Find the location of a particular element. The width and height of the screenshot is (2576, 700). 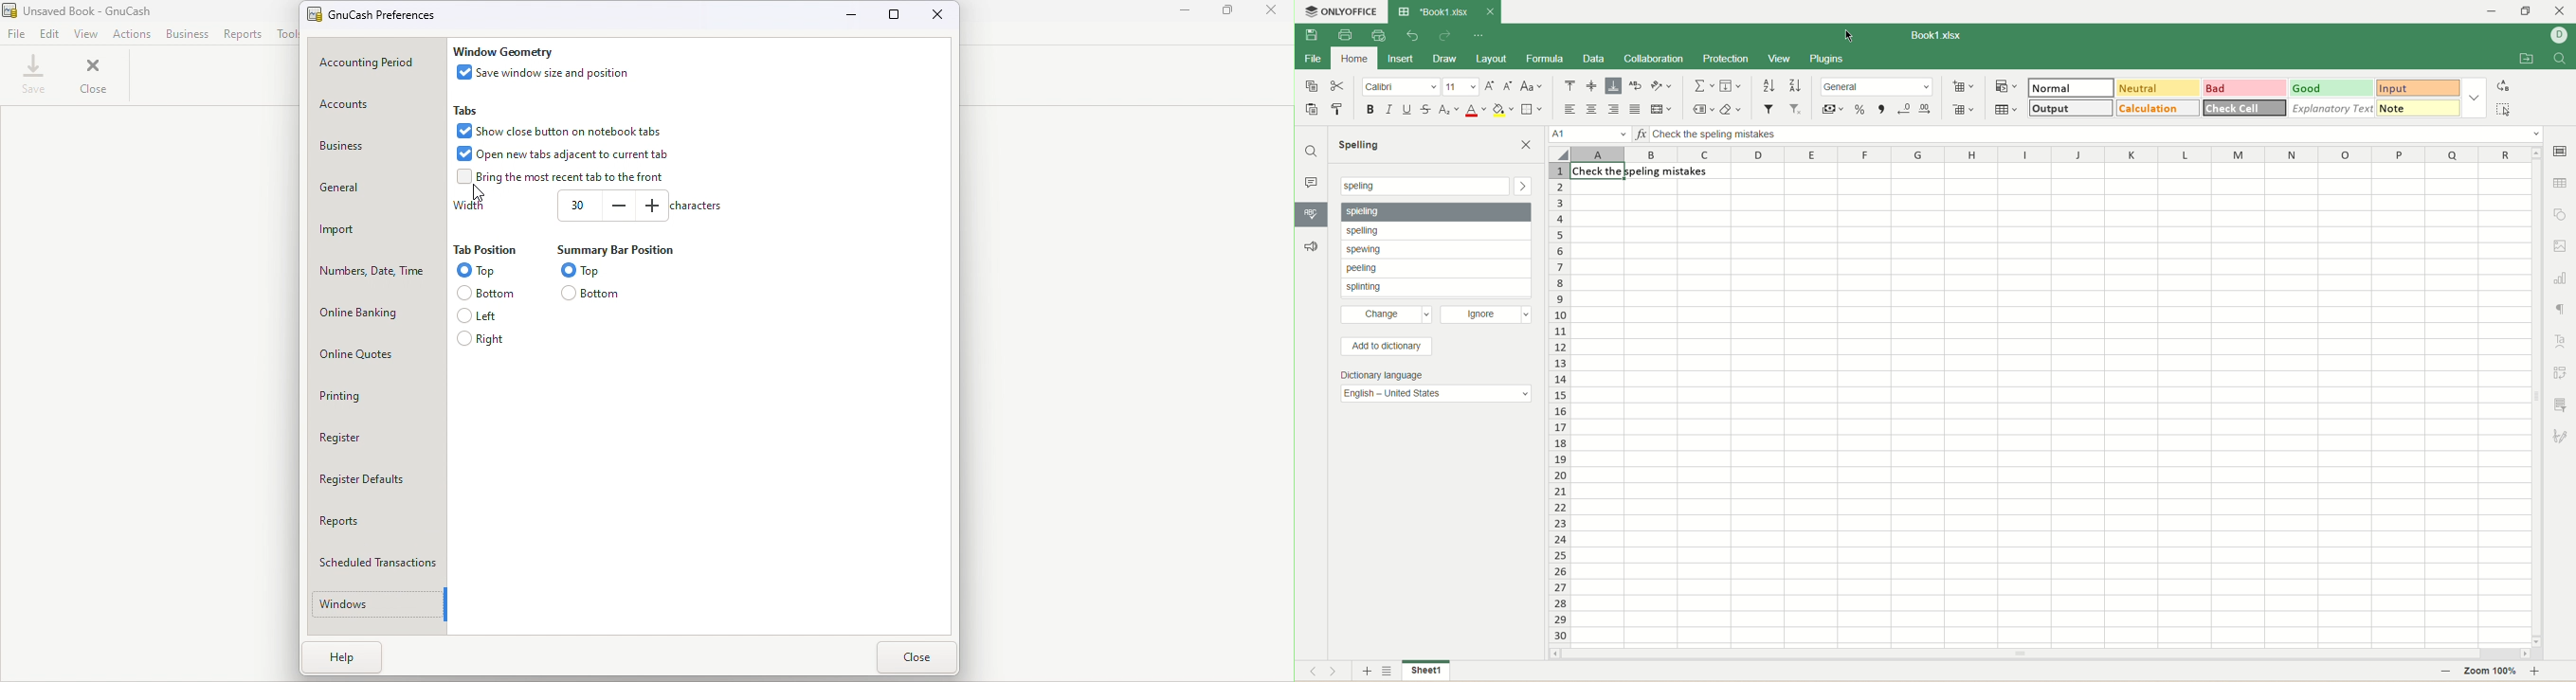

insert cell is located at coordinates (1964, 85).